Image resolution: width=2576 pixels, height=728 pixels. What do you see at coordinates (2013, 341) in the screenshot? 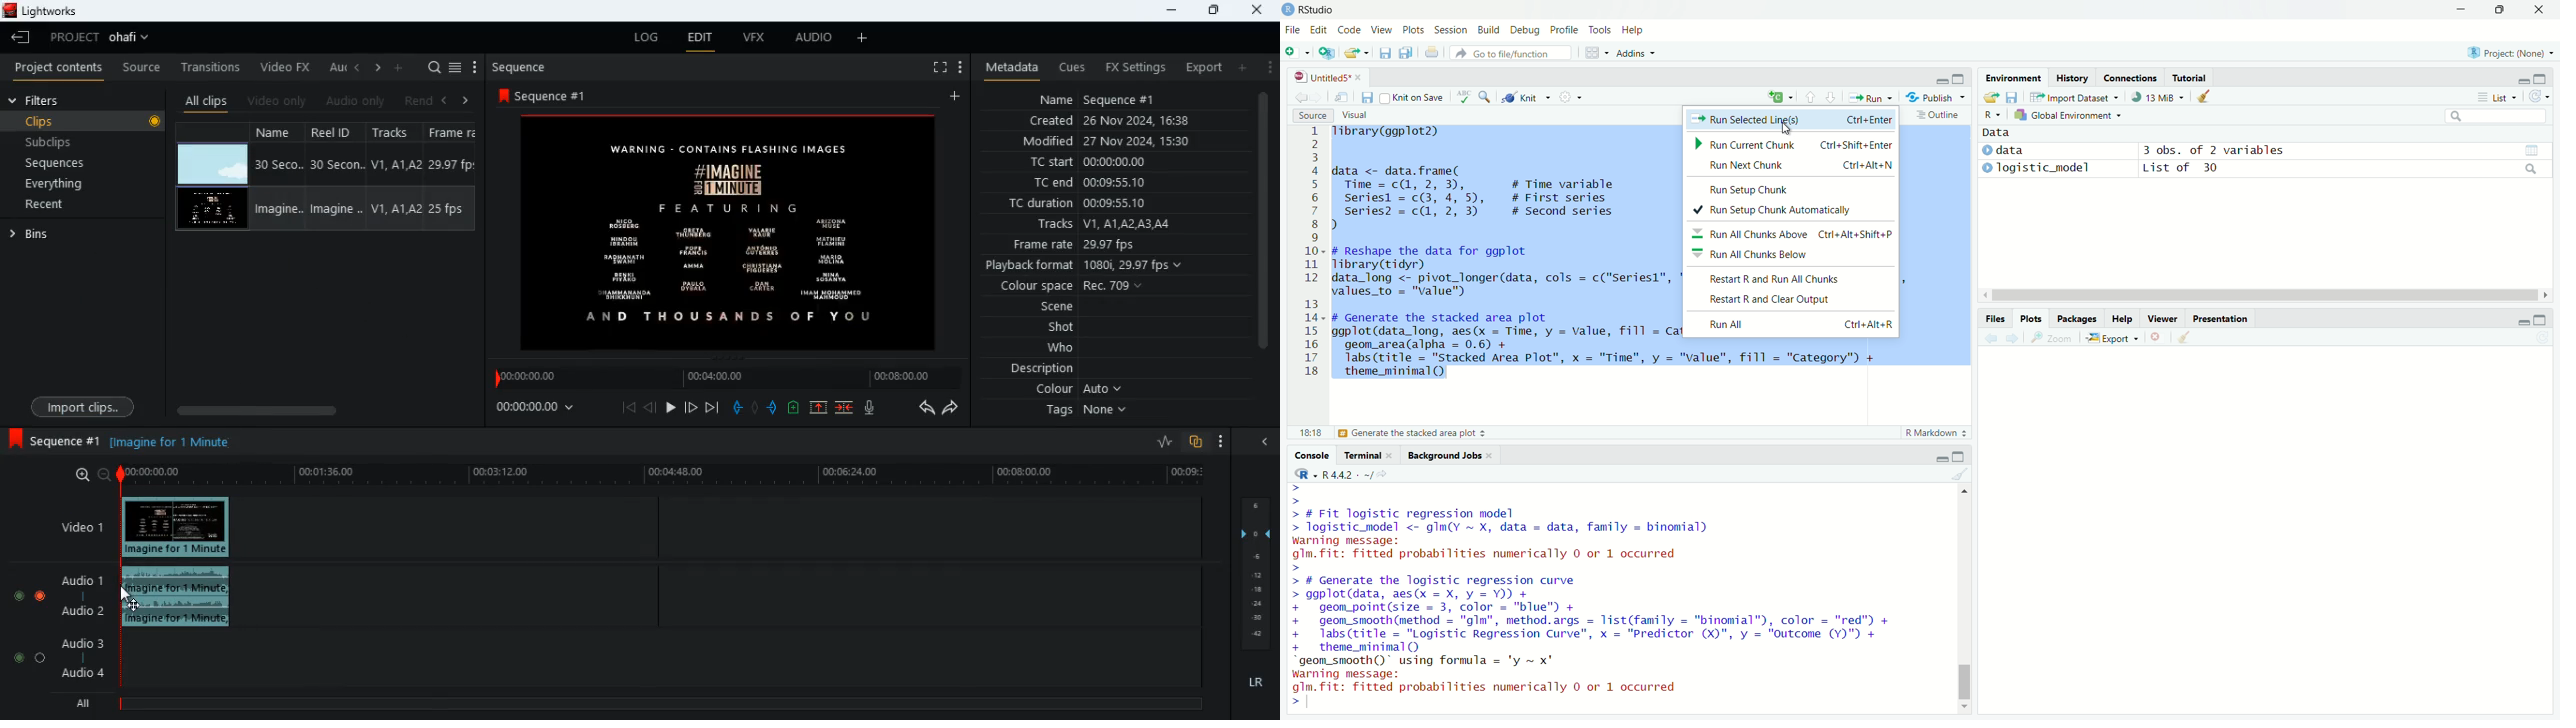
I see `next` at bounding box center [2013, 341].